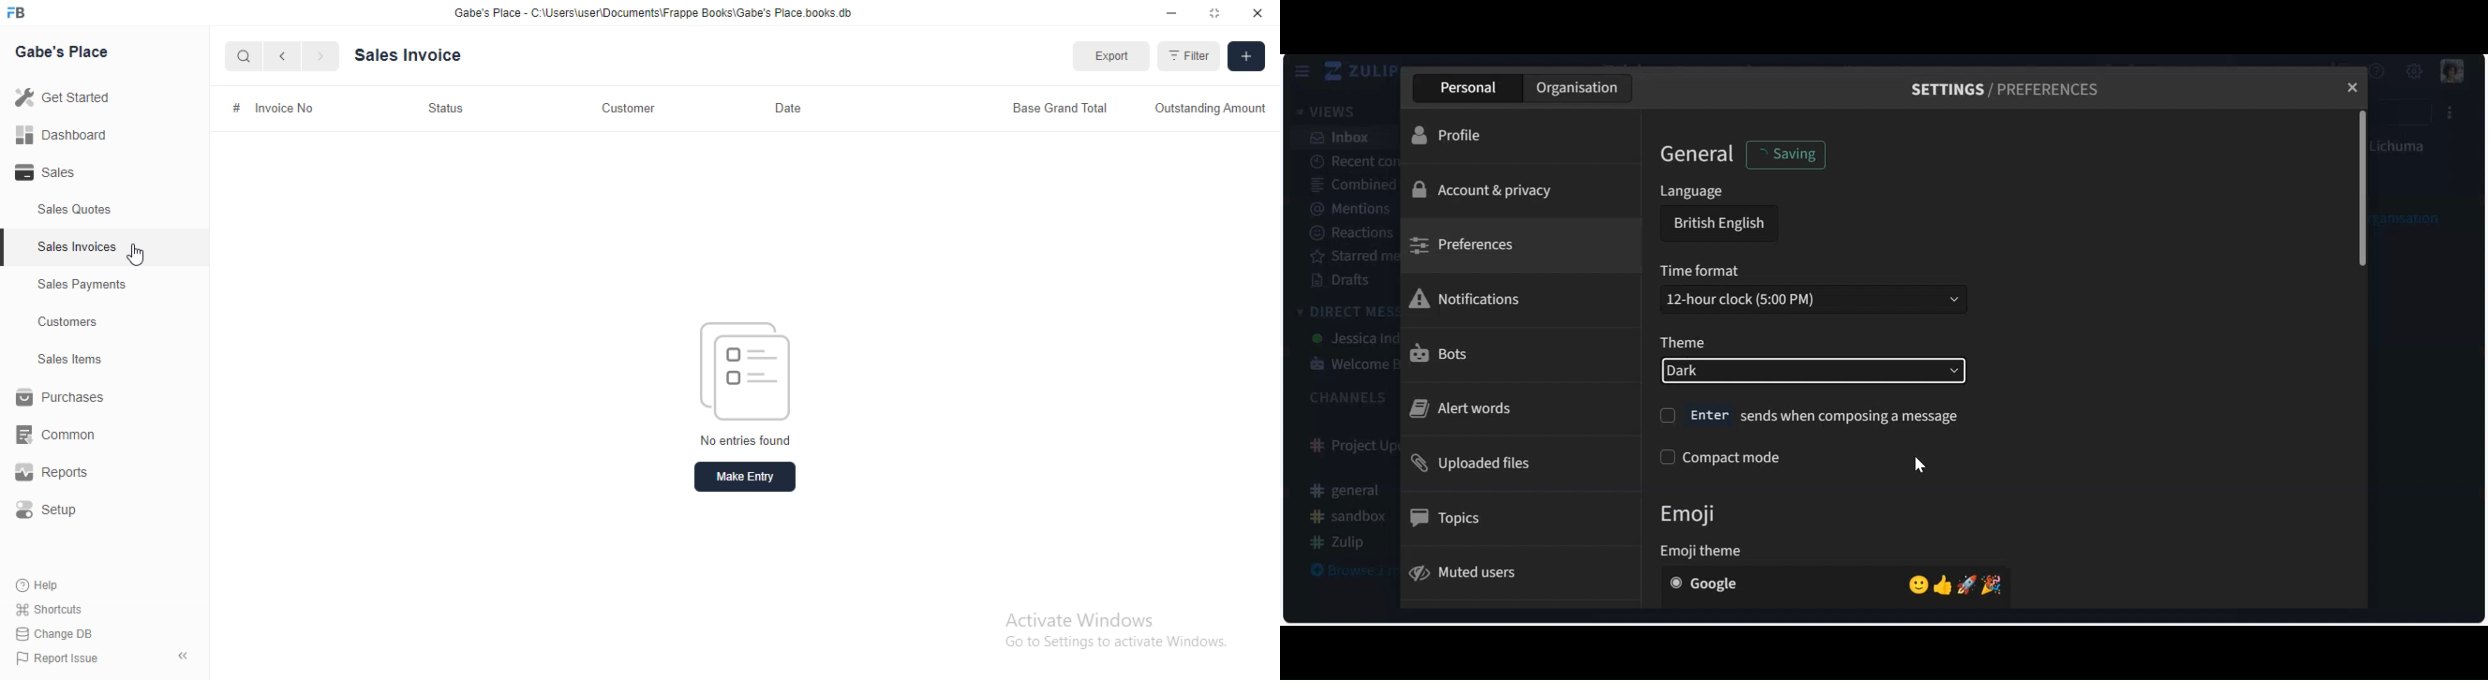  What do you see at coordinates (745, 477) in the screenshot?
I see `Make entry` at bounding box center [745, 477].